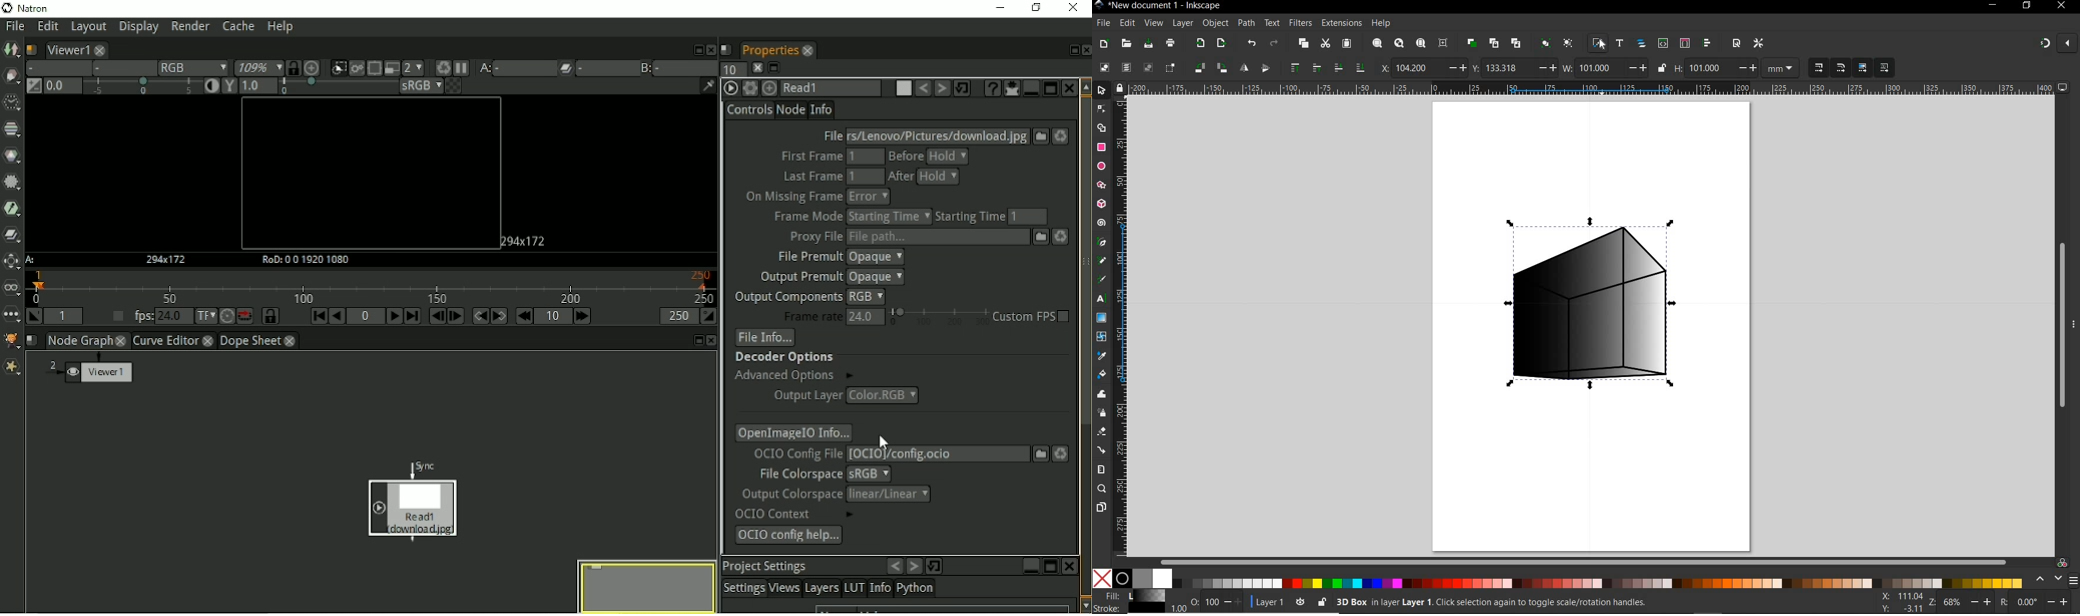  Describe the element at coordinates (201, 317) in the screenshot. I see `Set time display format` at that location.